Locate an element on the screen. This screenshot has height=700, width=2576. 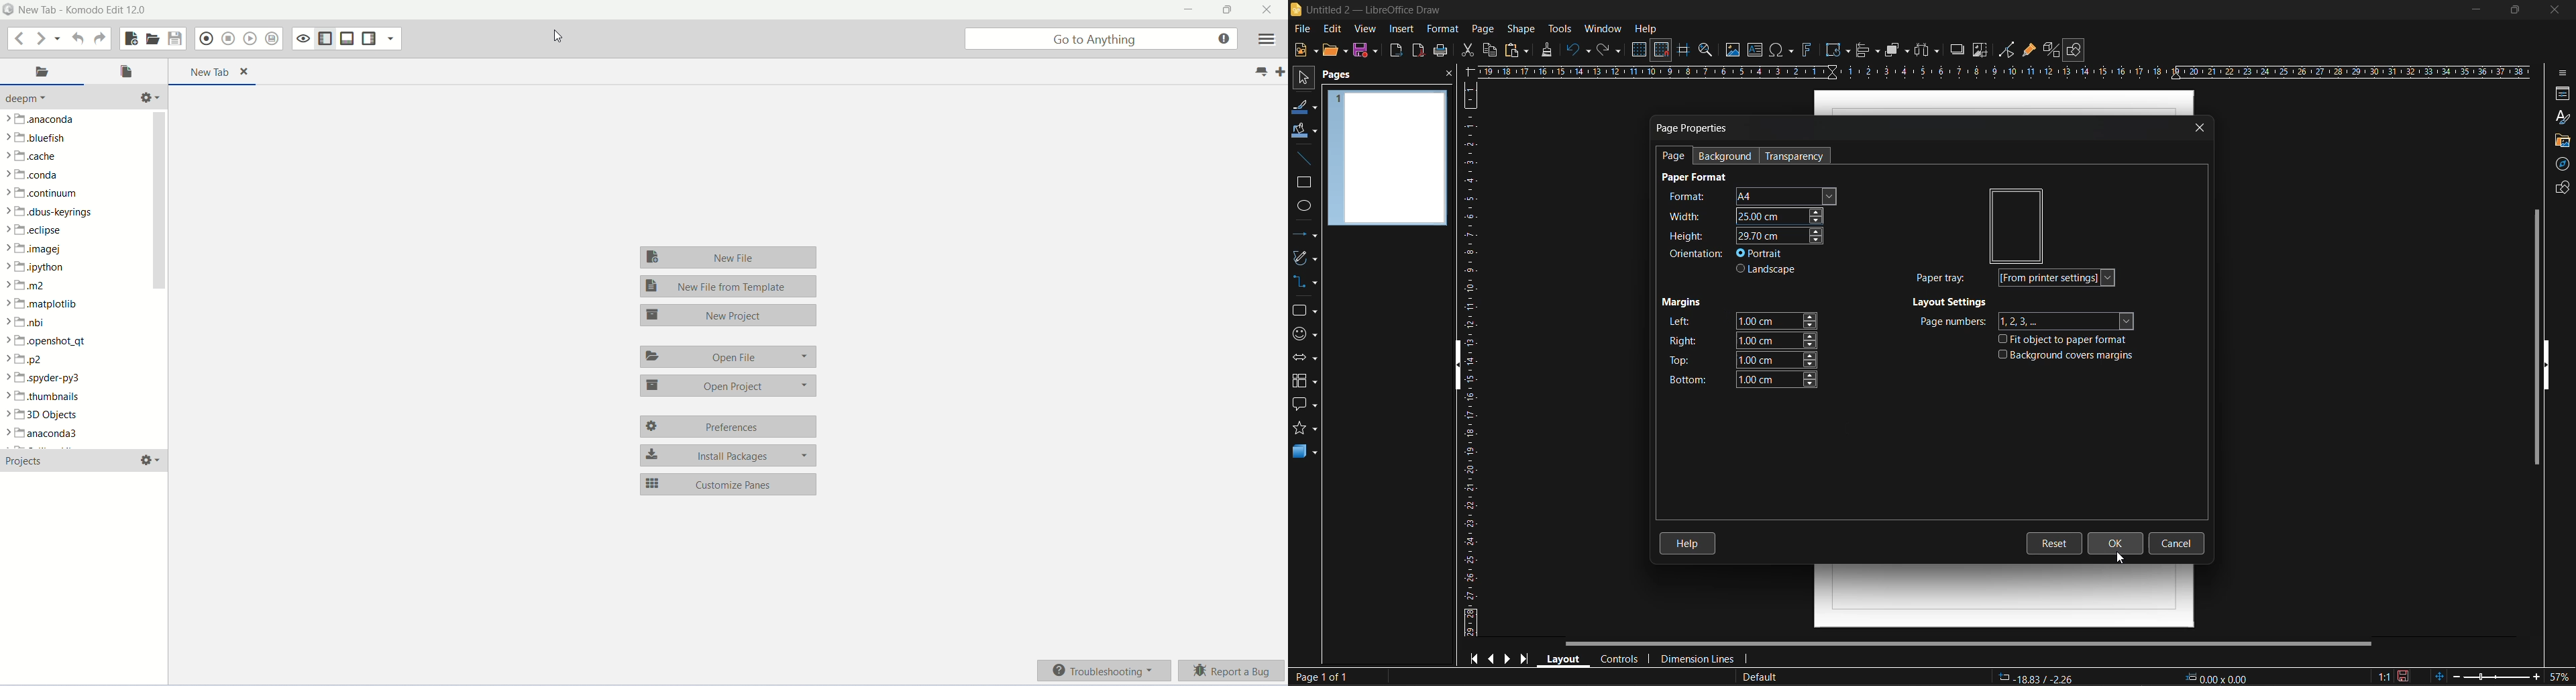
page properties is located at coordinates (1695, 128).